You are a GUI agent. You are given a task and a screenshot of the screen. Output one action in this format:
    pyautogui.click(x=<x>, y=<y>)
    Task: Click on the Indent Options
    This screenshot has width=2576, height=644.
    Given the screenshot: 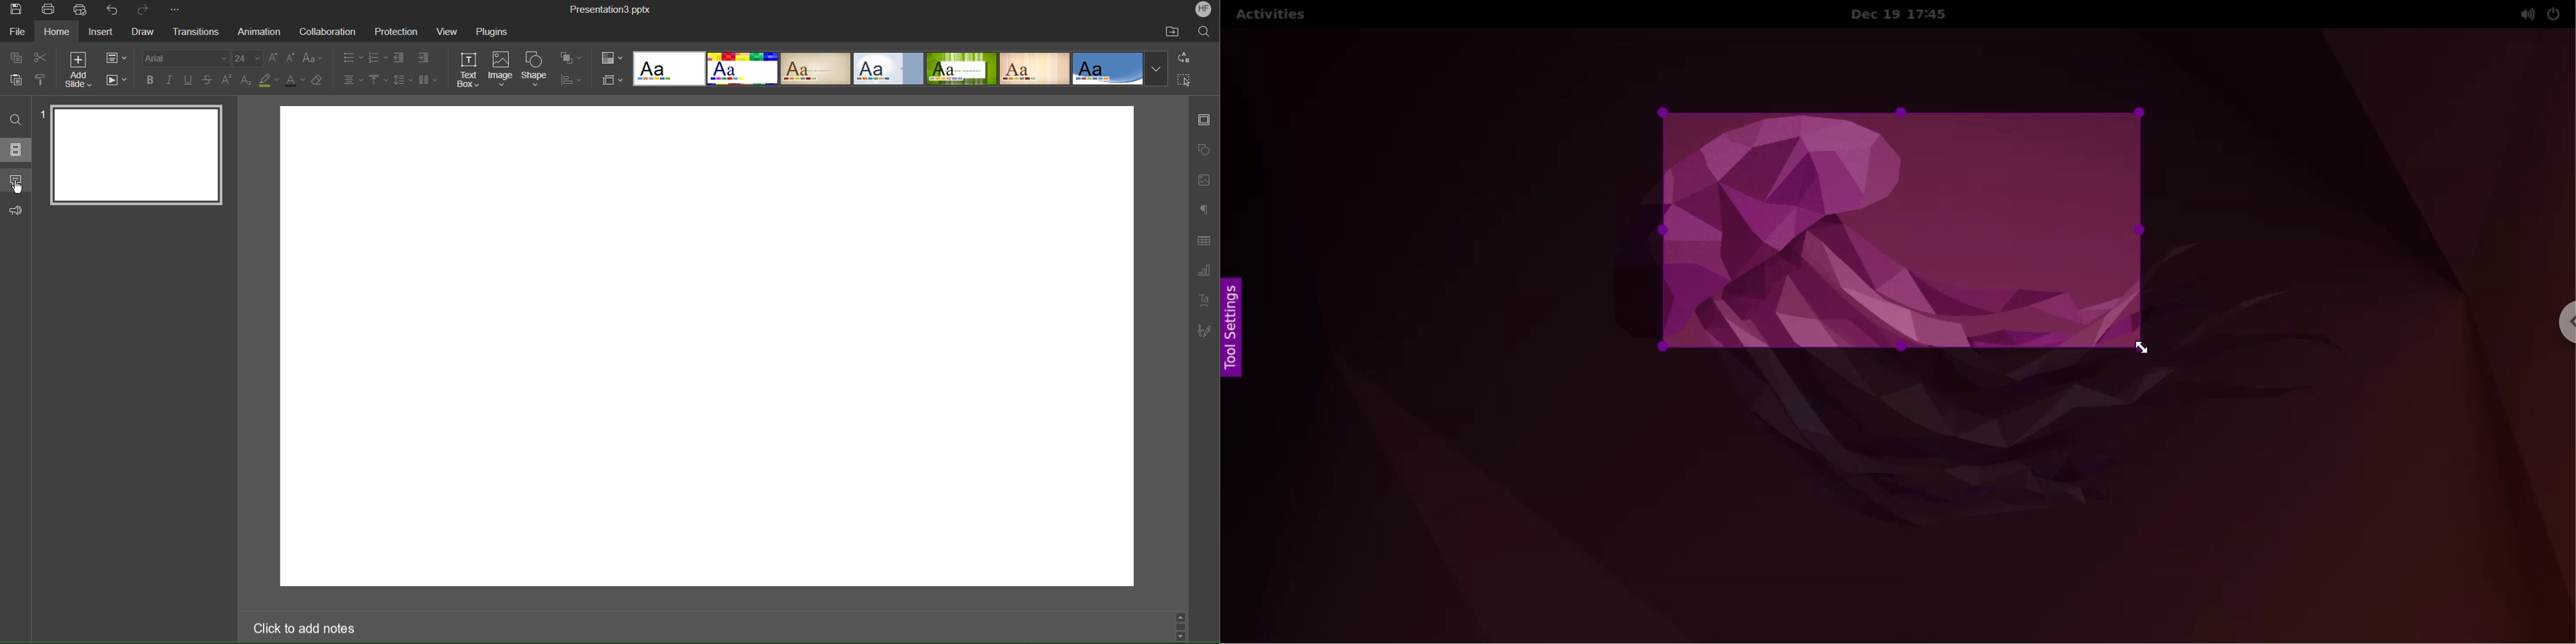 What is the action you would take?
    pyautogui.click(x=403, y=58)
    